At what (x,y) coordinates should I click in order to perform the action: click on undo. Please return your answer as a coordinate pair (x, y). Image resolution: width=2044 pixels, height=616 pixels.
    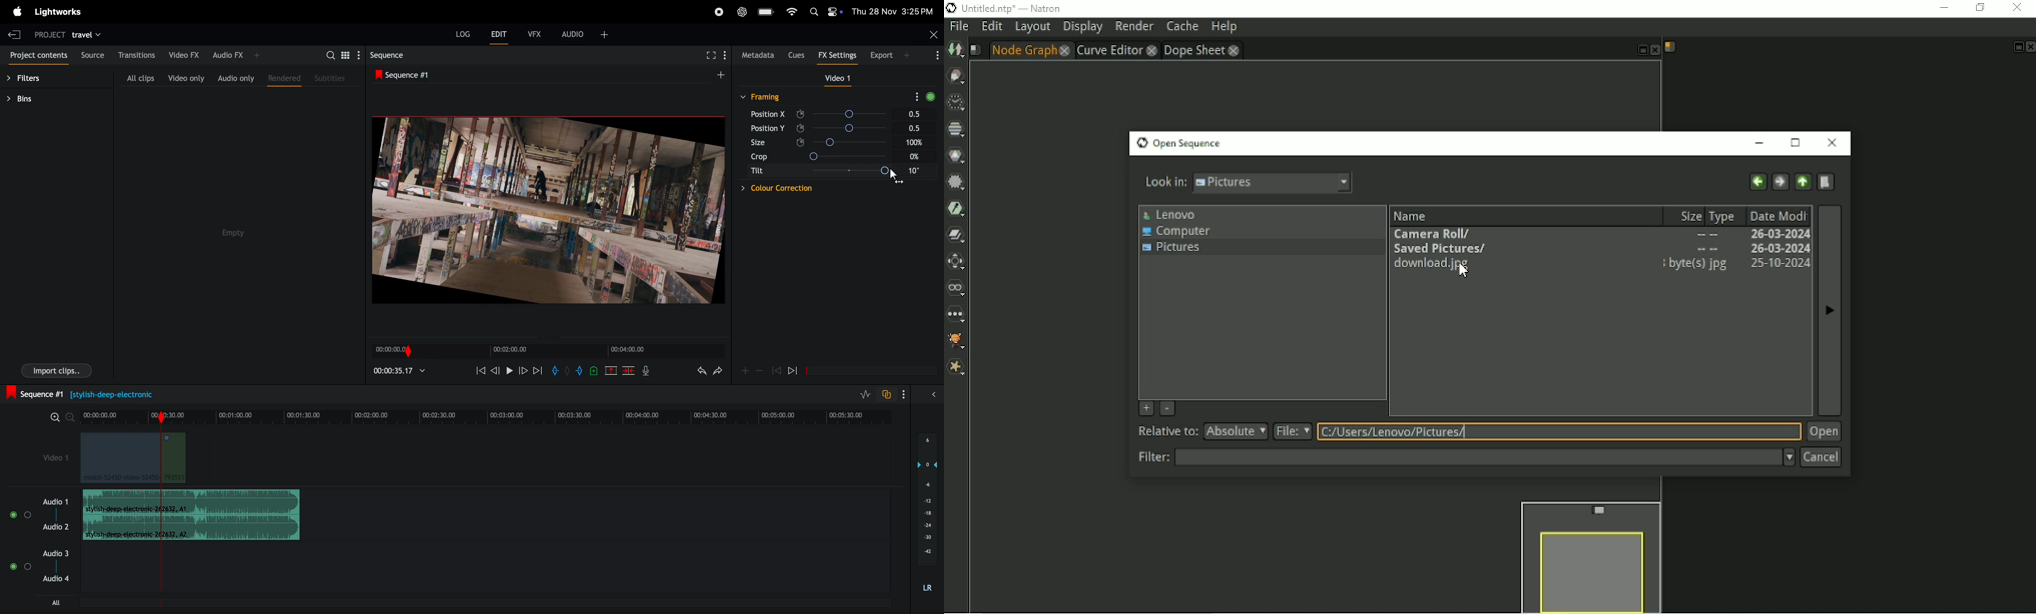
    Looking at the image, I should click on (700, 372).